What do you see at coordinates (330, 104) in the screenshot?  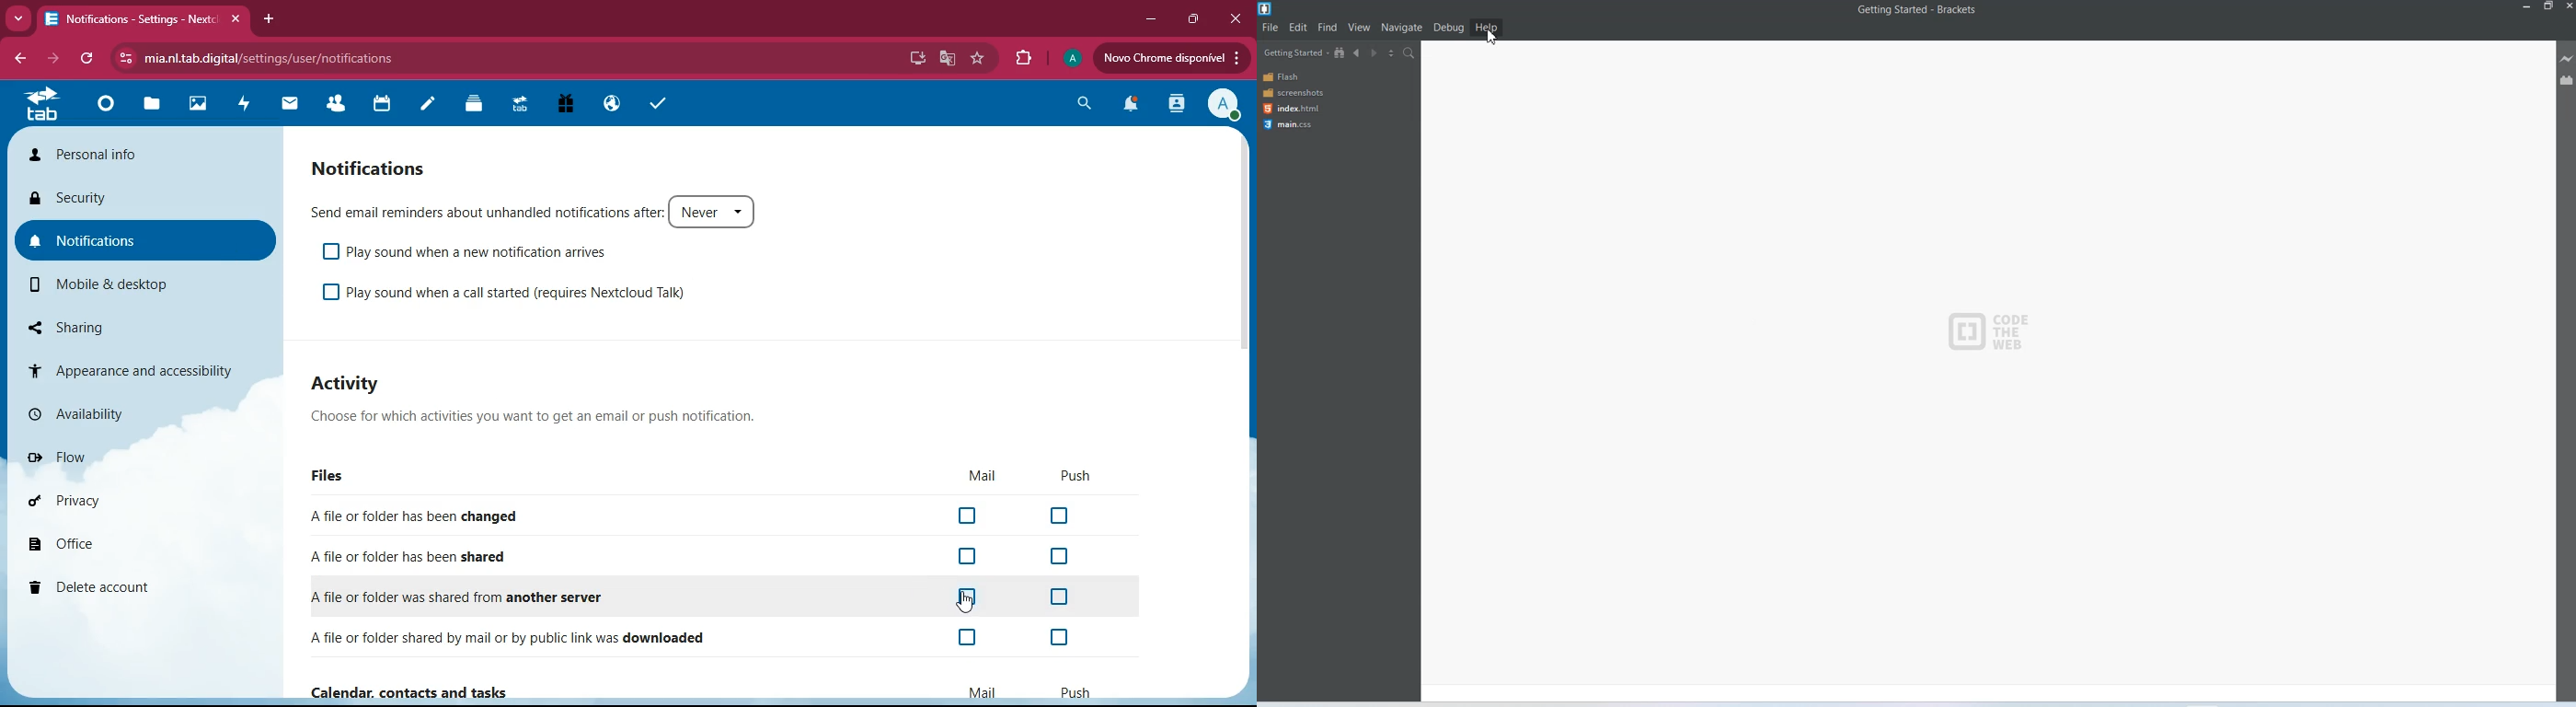 I see `friends` at bounding box center [330, 104].